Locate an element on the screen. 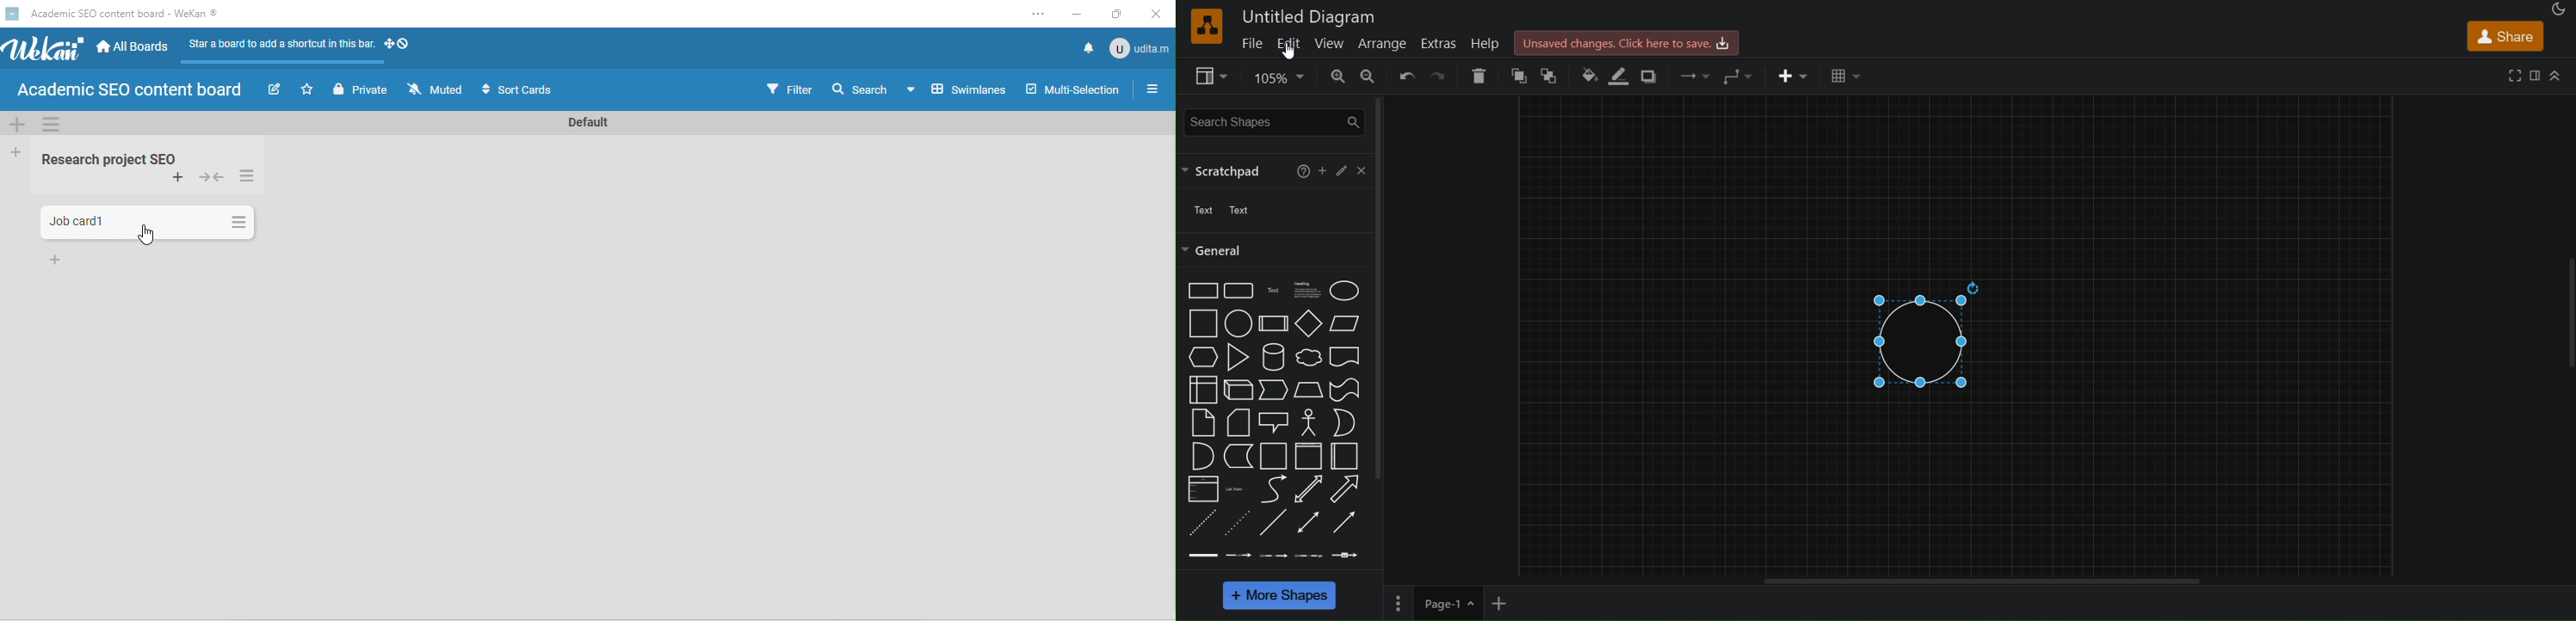  add is located at coordinates (1322, 170).